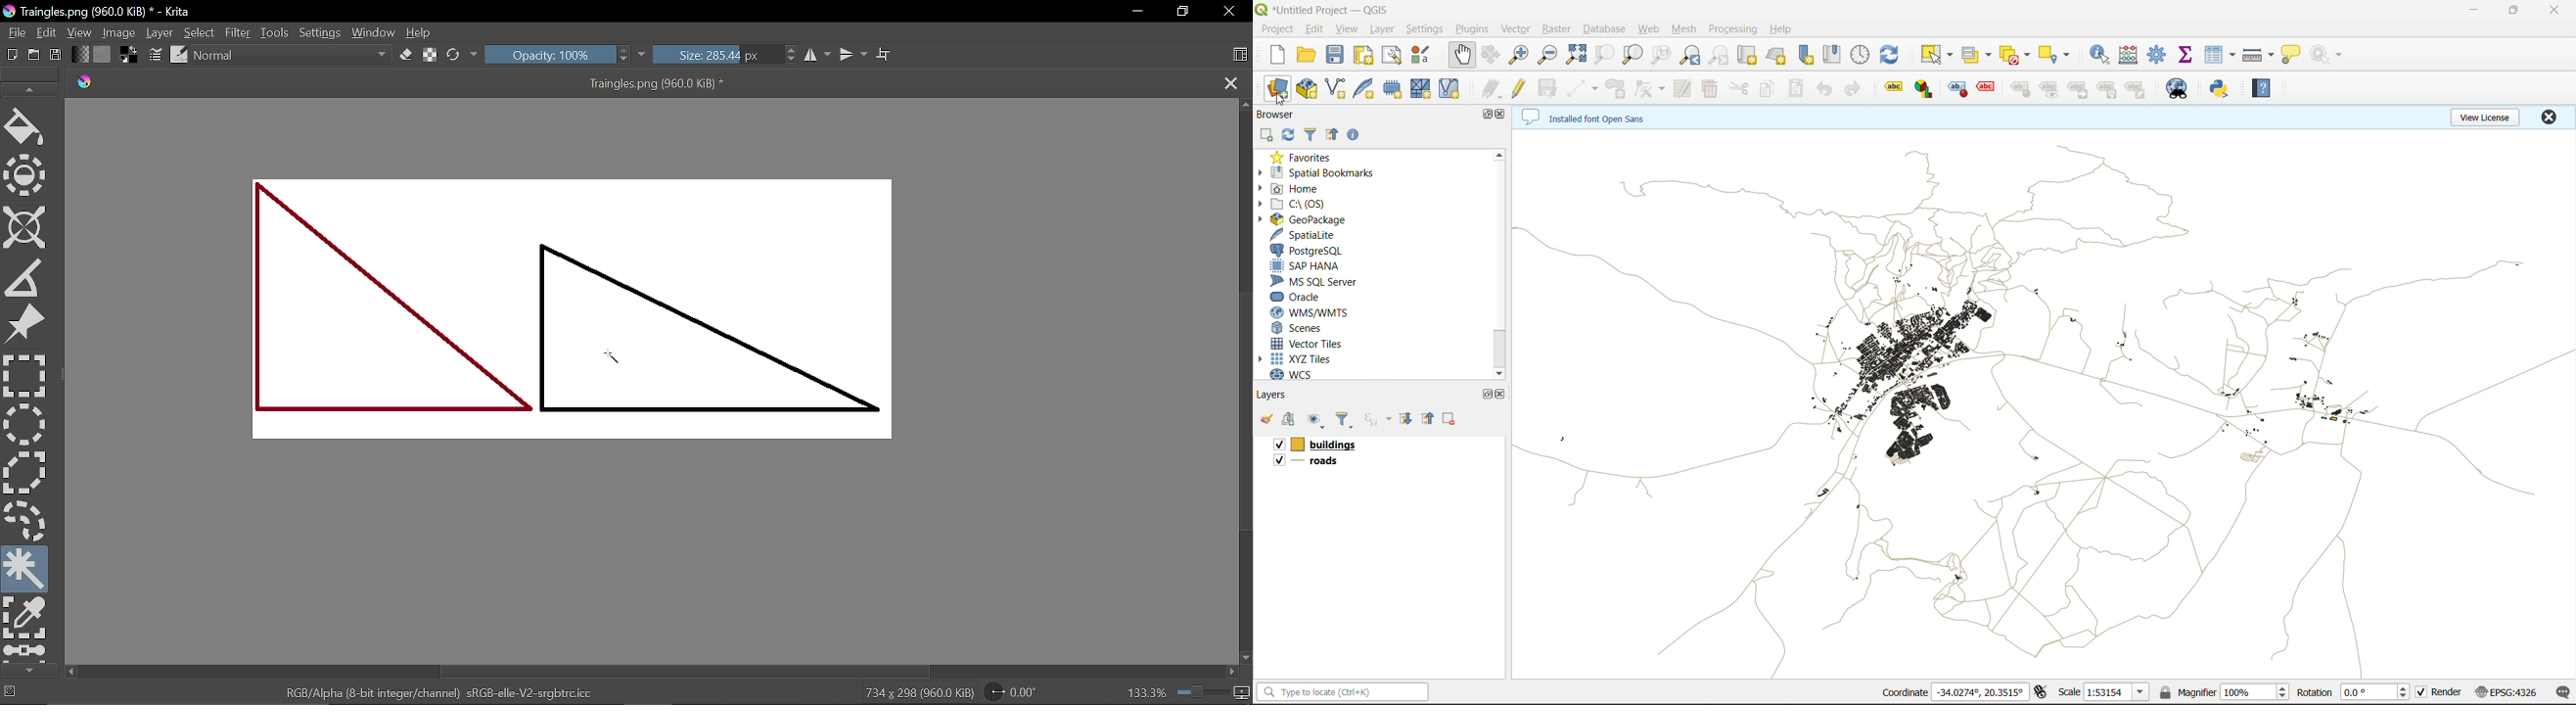  I want to click on maximize, so click(1489, 394).